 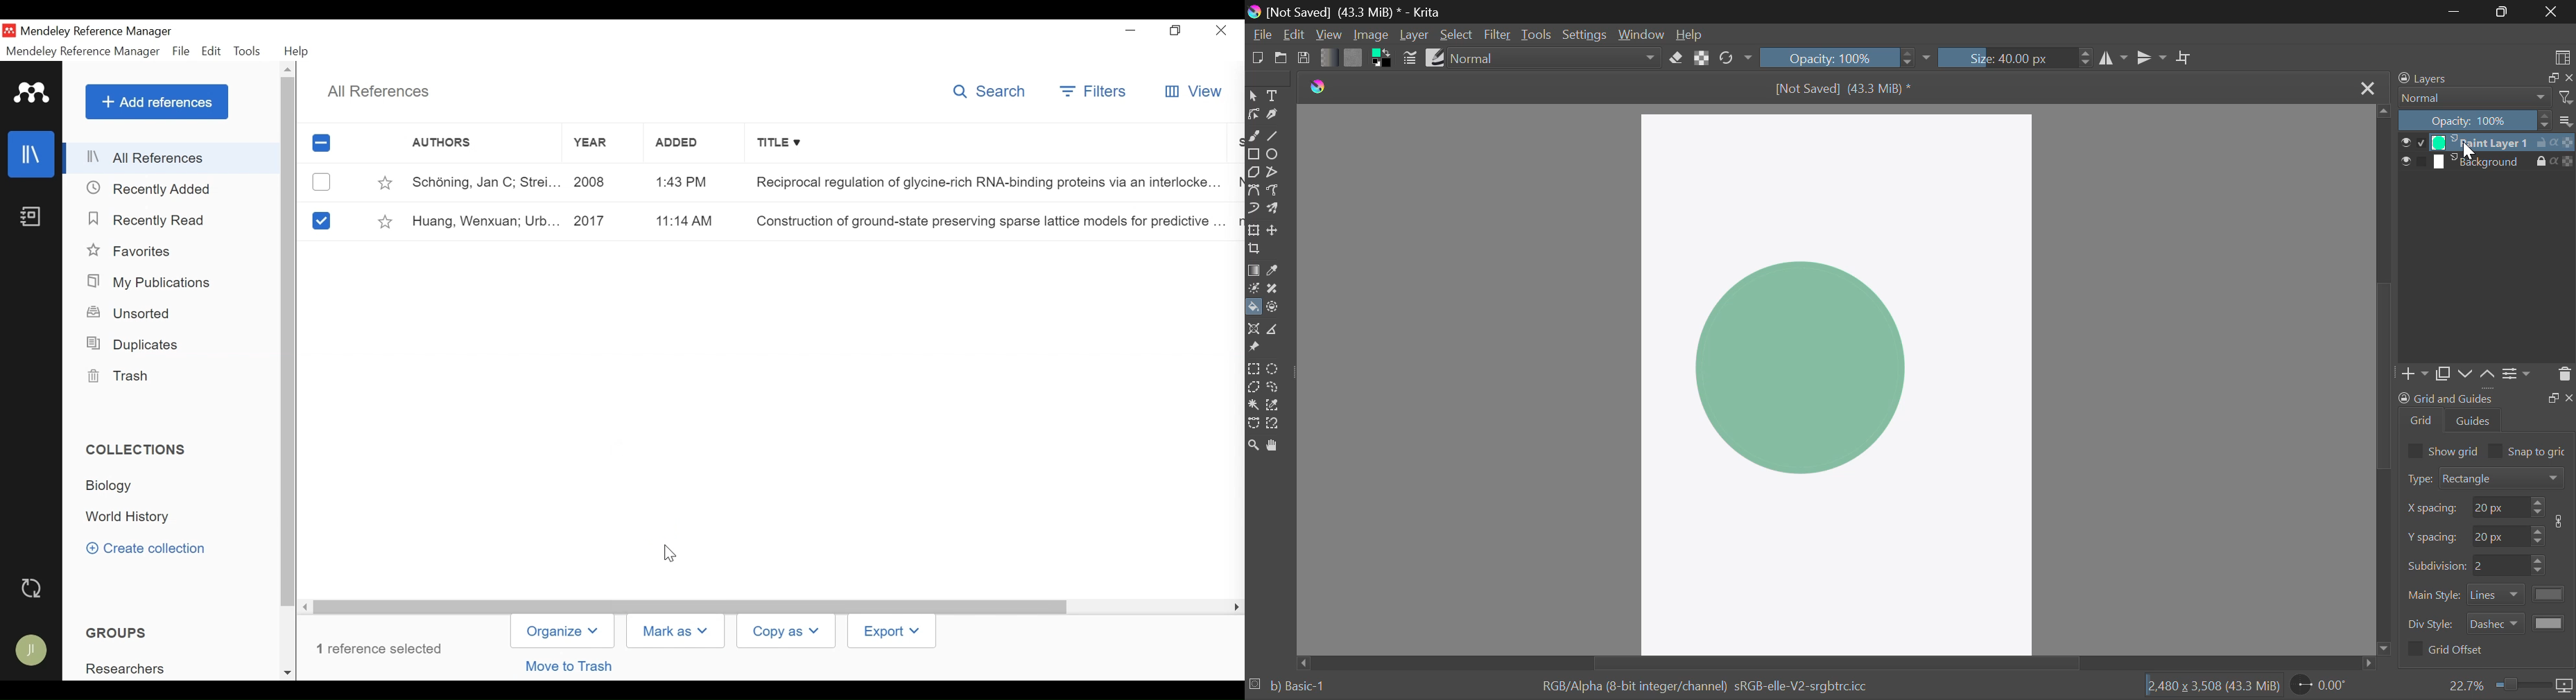 I want to click on Window, so click(x=1641, y=36).